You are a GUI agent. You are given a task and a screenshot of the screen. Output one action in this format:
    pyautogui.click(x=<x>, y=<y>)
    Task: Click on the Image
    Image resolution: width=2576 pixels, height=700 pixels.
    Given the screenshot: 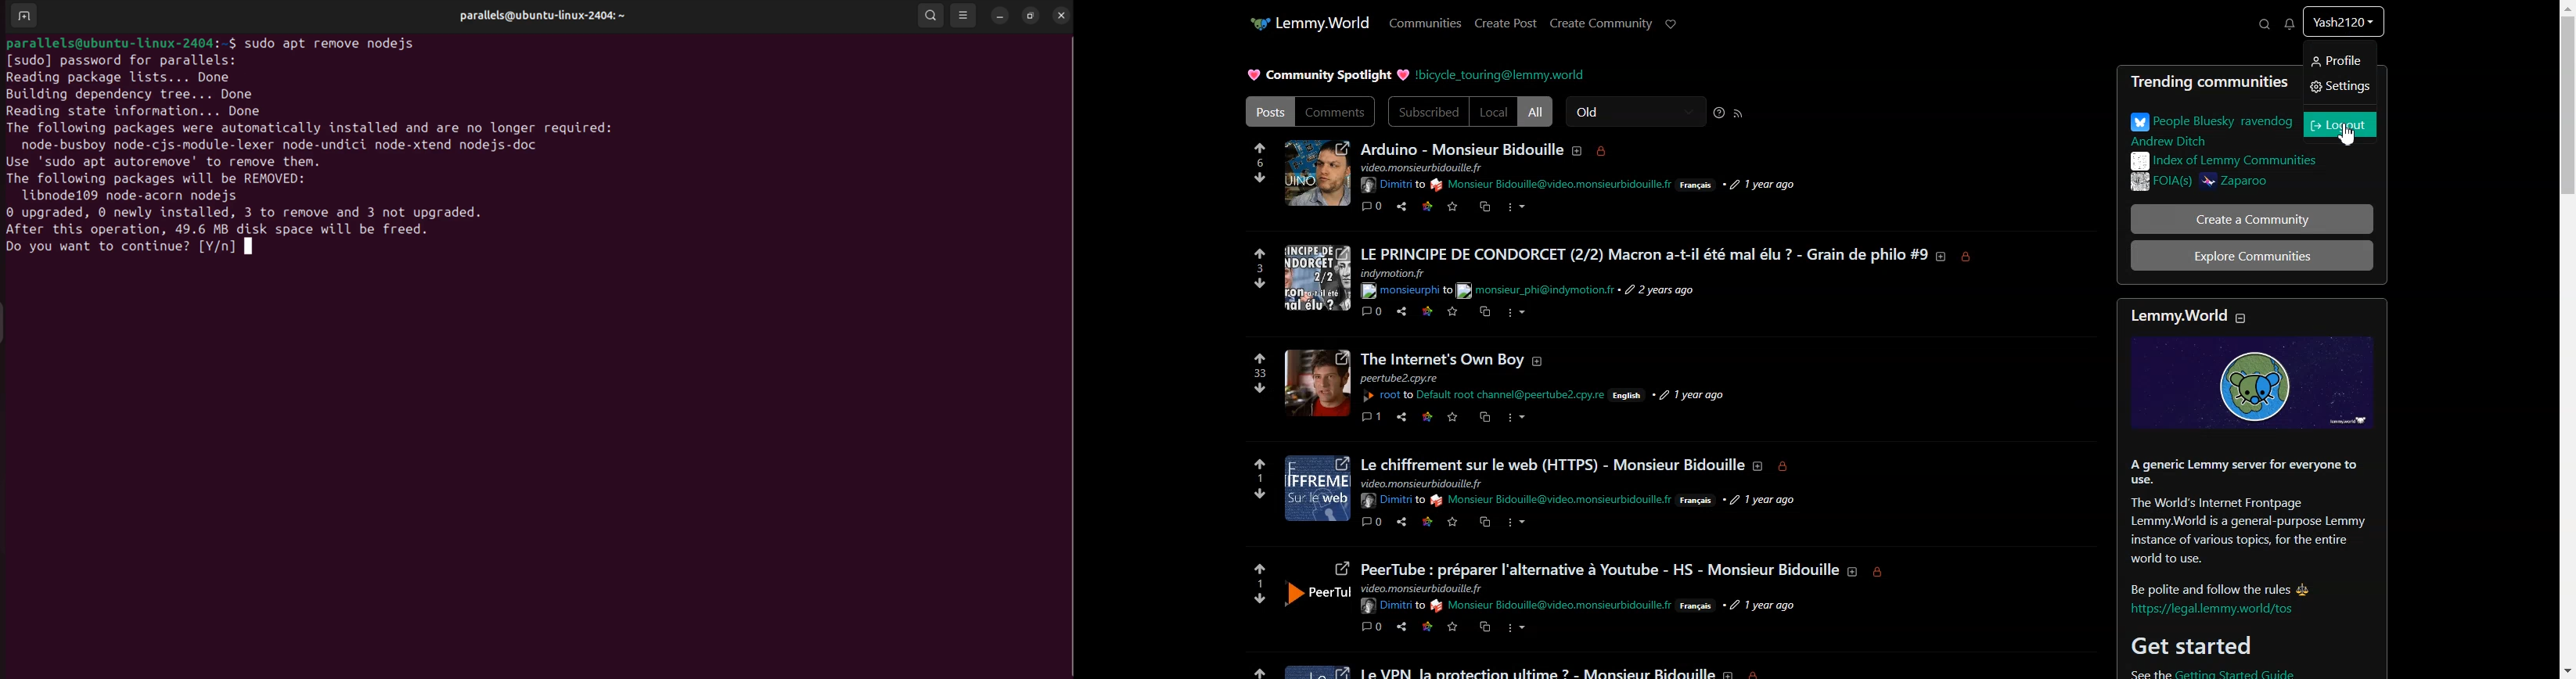 What is the action you would take?
    pyautogui.click(x=2243, y=383)
    